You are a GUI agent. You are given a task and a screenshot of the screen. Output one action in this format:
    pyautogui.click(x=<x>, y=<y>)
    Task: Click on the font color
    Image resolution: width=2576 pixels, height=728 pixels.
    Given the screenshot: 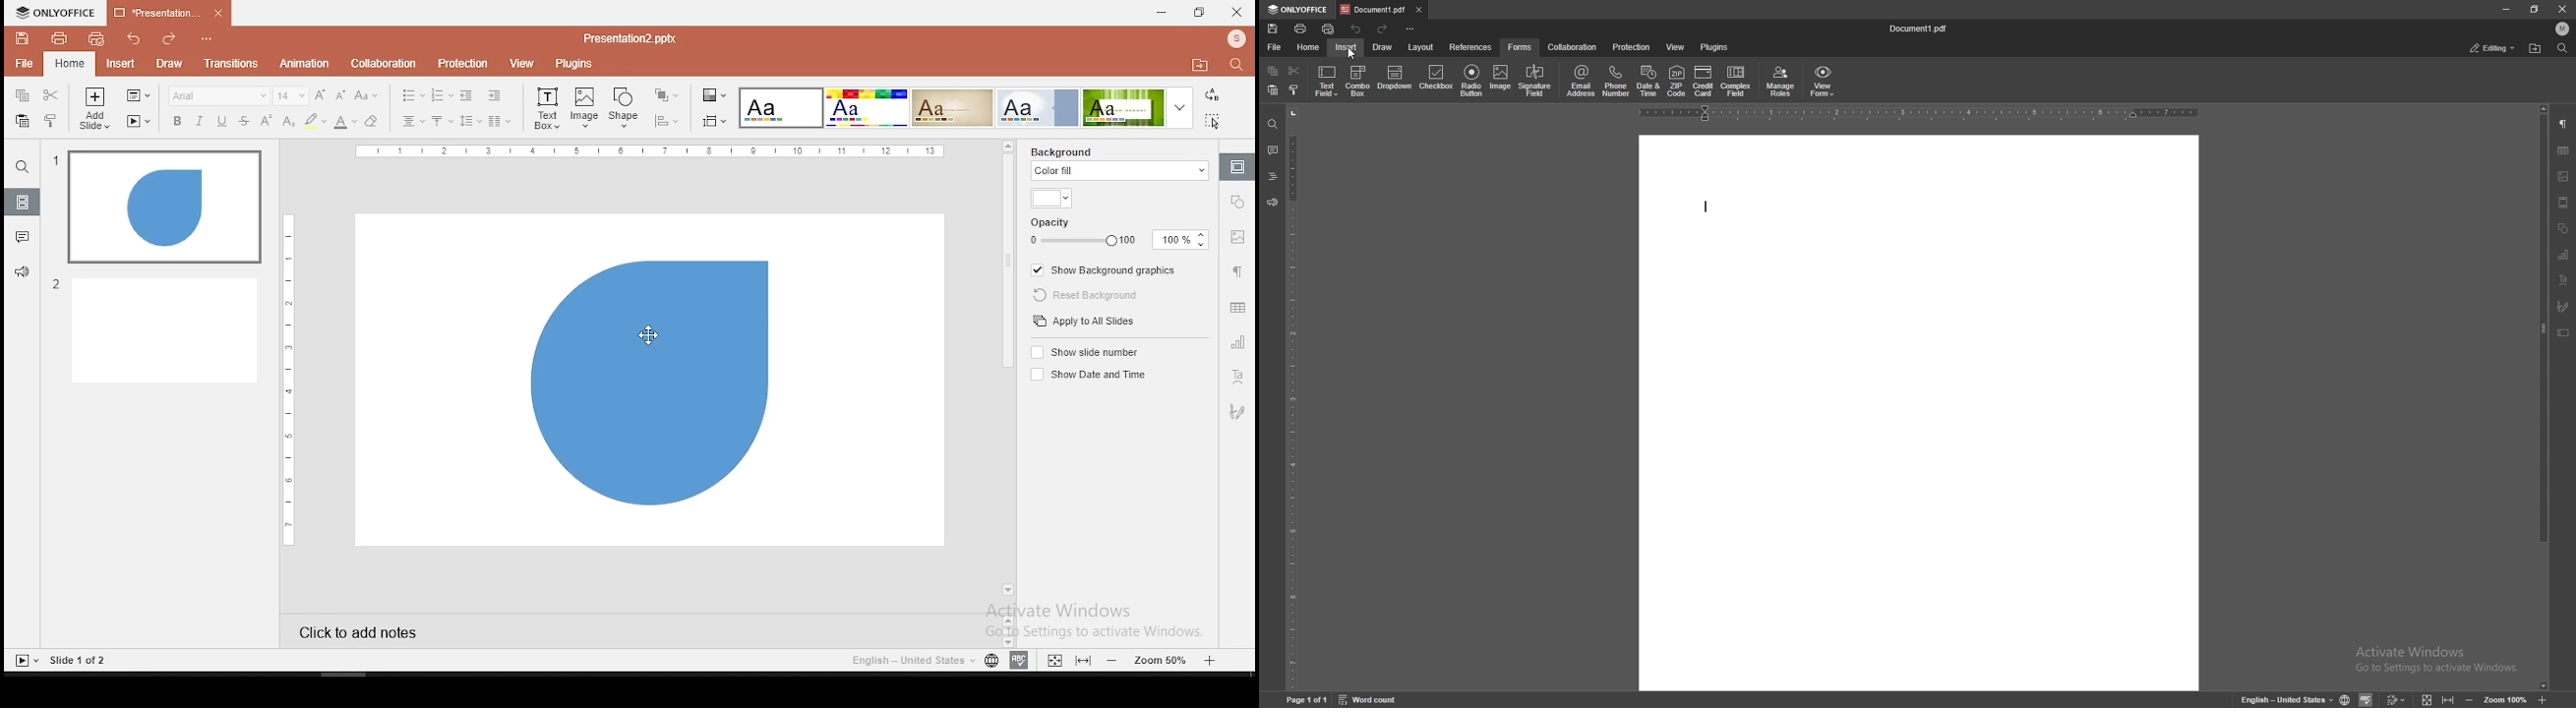 What is the action you would take?
    pyautogui.click(x=344, y=123)
    